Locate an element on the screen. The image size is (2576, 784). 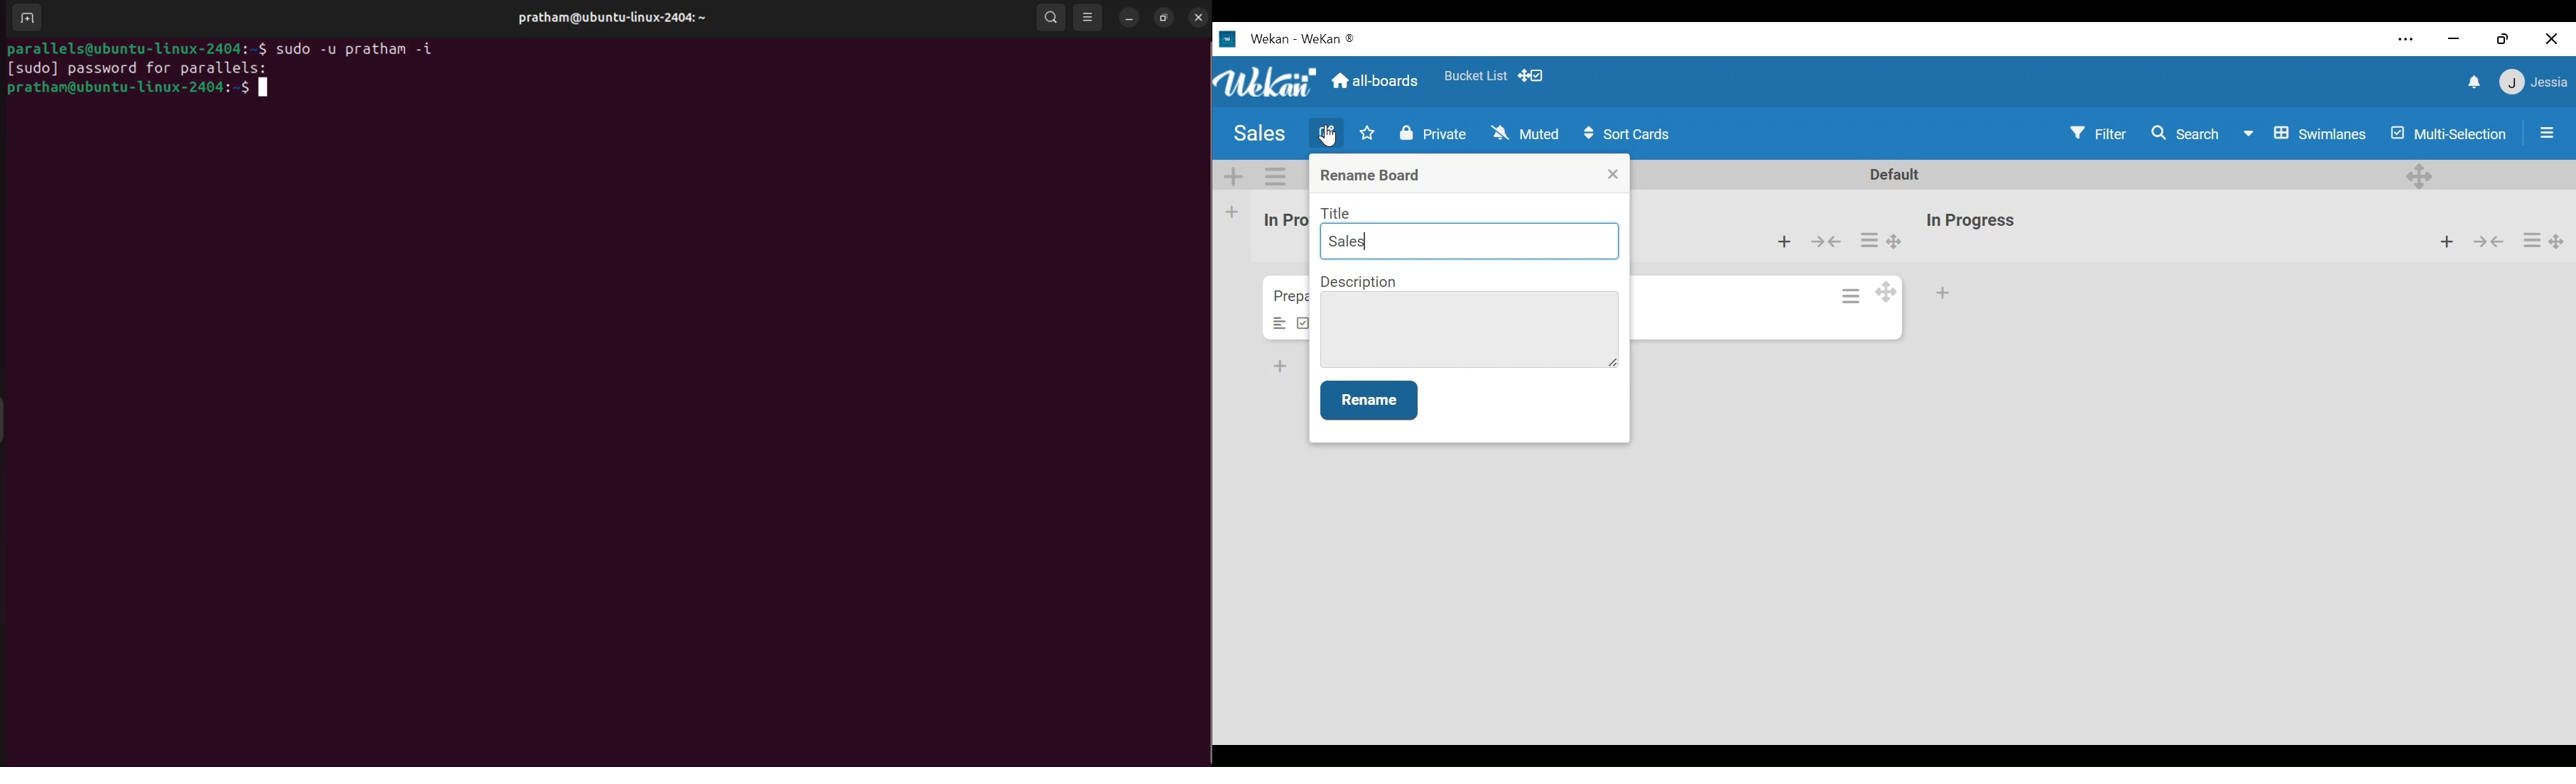
settings and more is located at coordinates (2404, 40).